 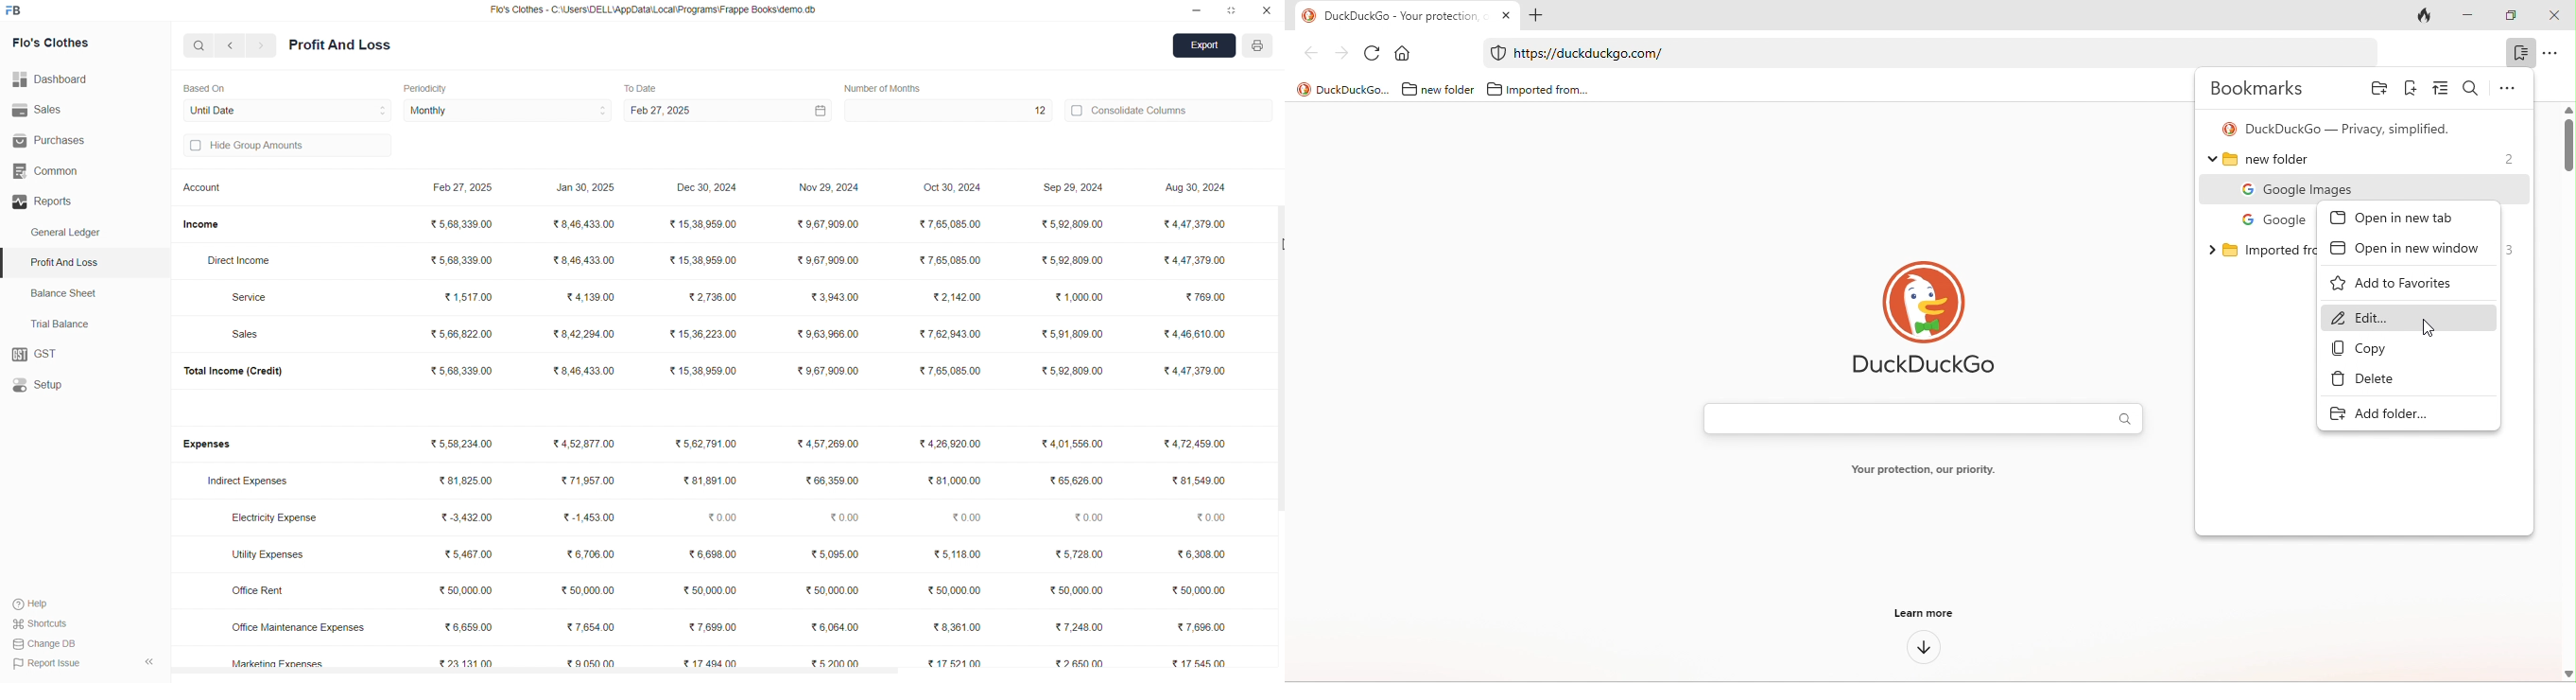 I want to click on ₹8,42,294.00, so click(x=583, y=334).